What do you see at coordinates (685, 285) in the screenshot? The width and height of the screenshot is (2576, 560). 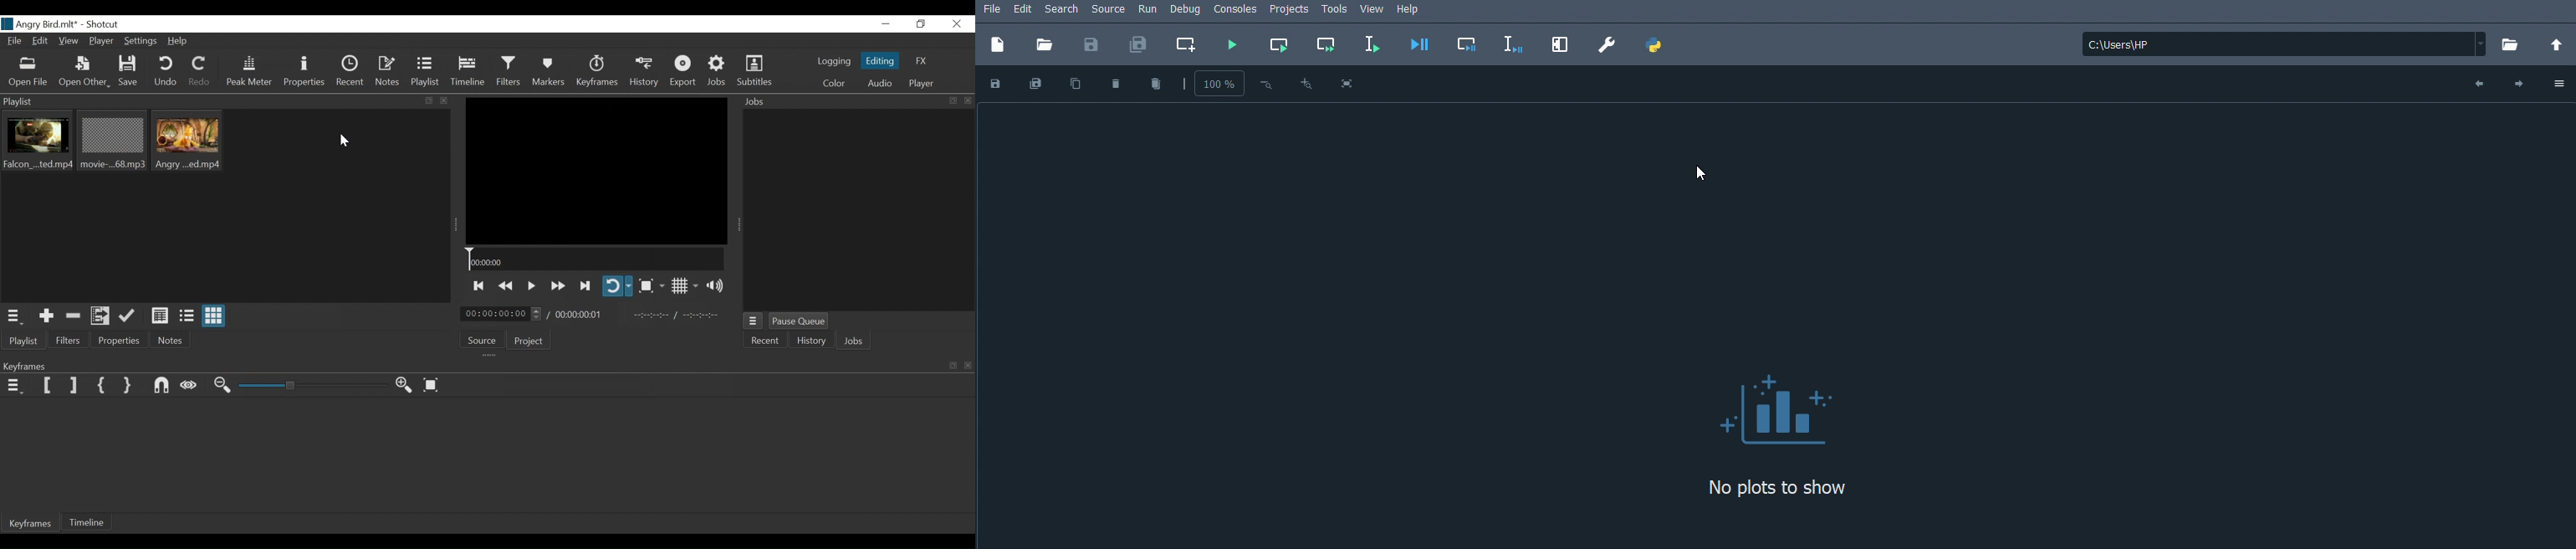 I see `Show display grid on player` at bounding box center [685, 285].